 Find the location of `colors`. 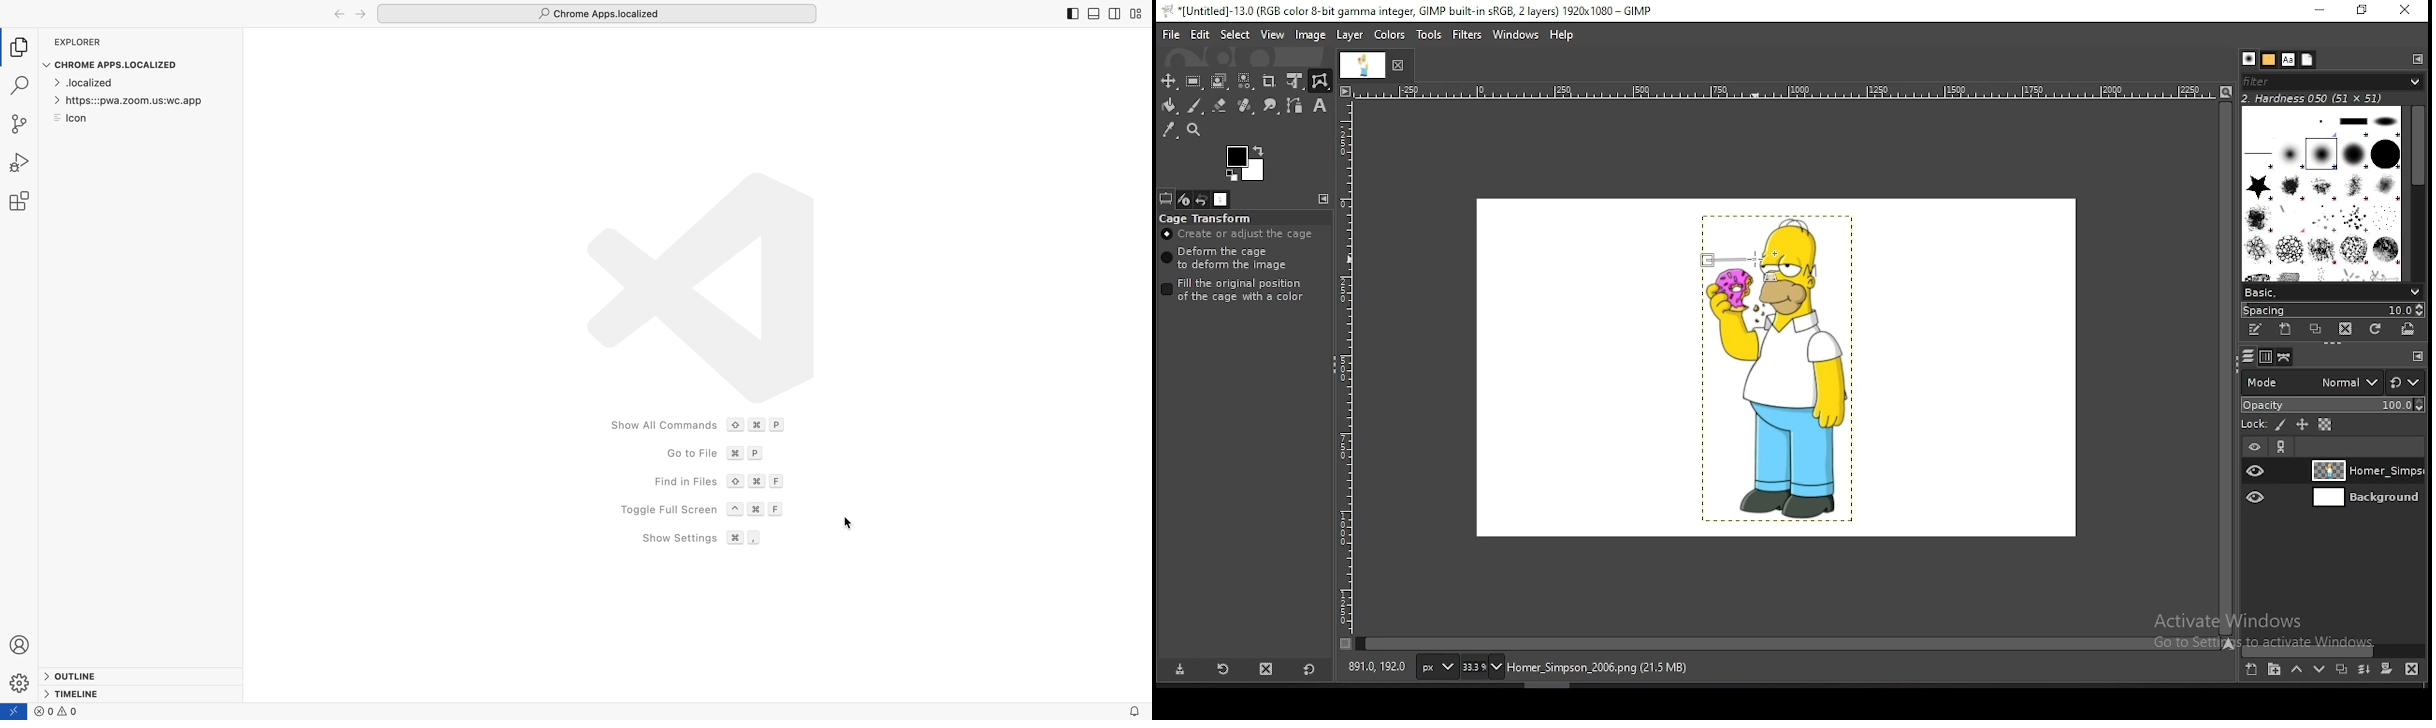

colors is located at coordinates (1389, 35).